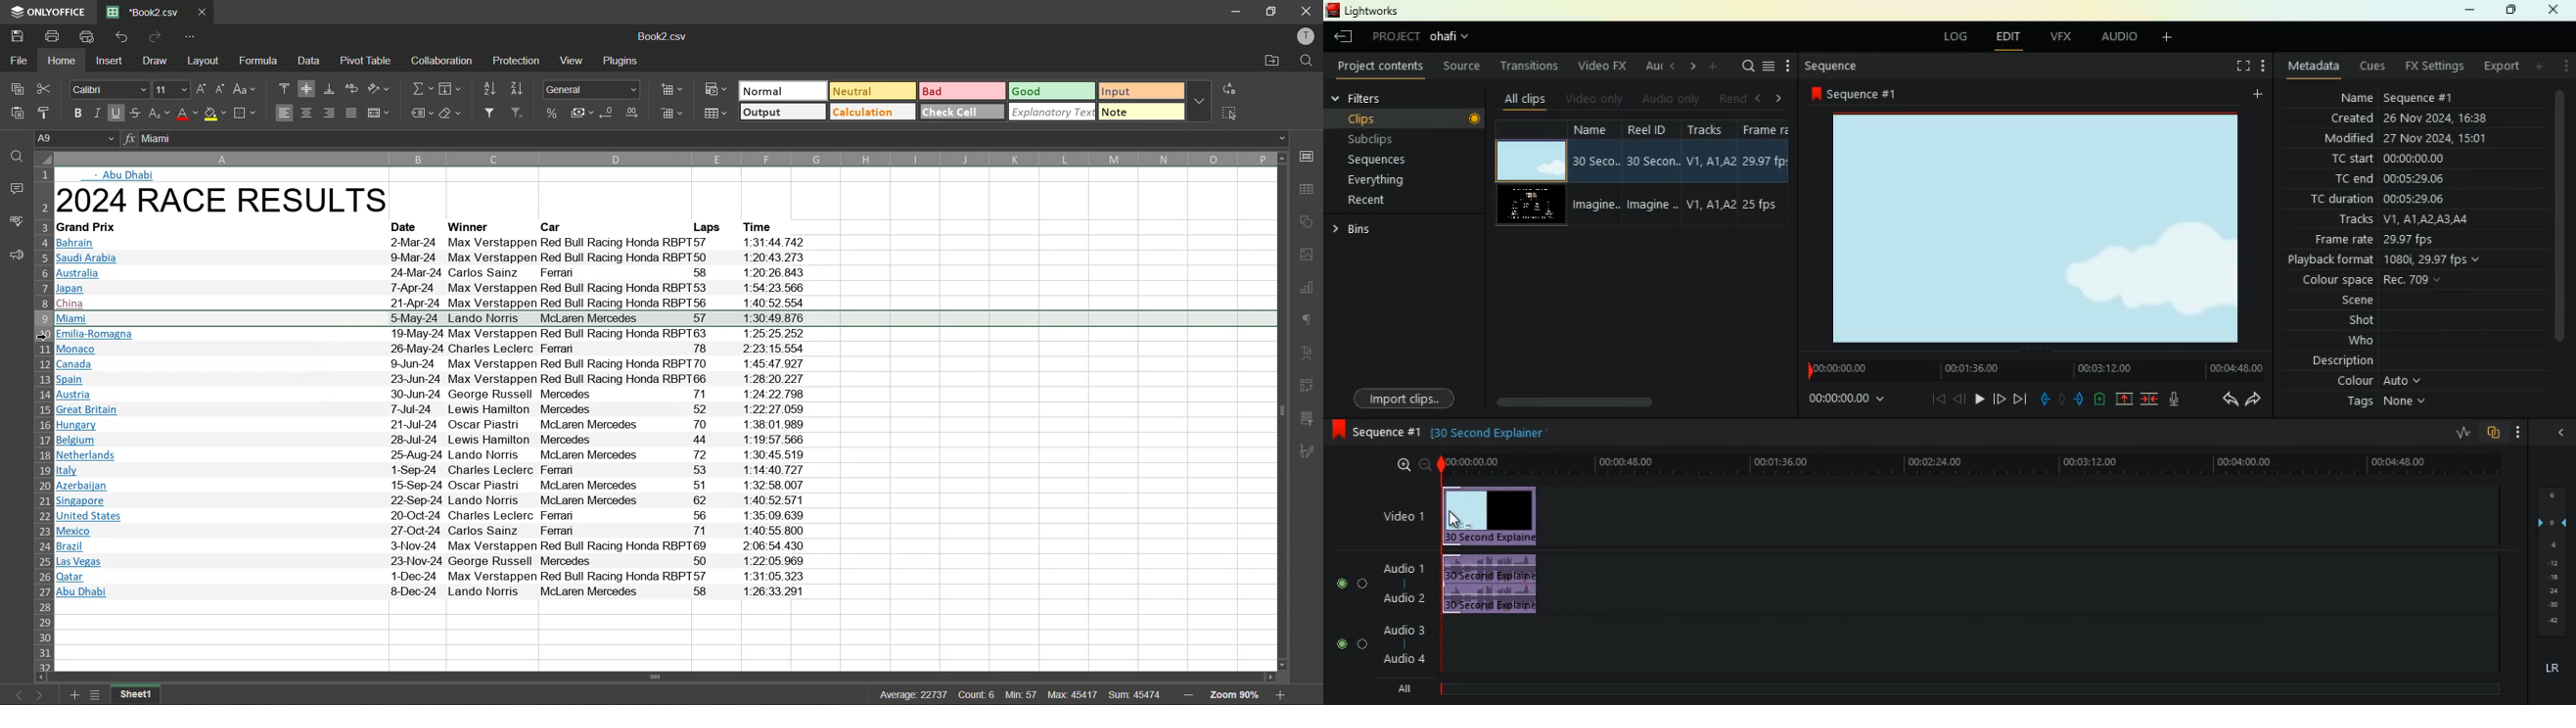  What do you see at coordinates (2314, 67) in the screenshot?
I see `metadata` at bounding box center [2314, 67].